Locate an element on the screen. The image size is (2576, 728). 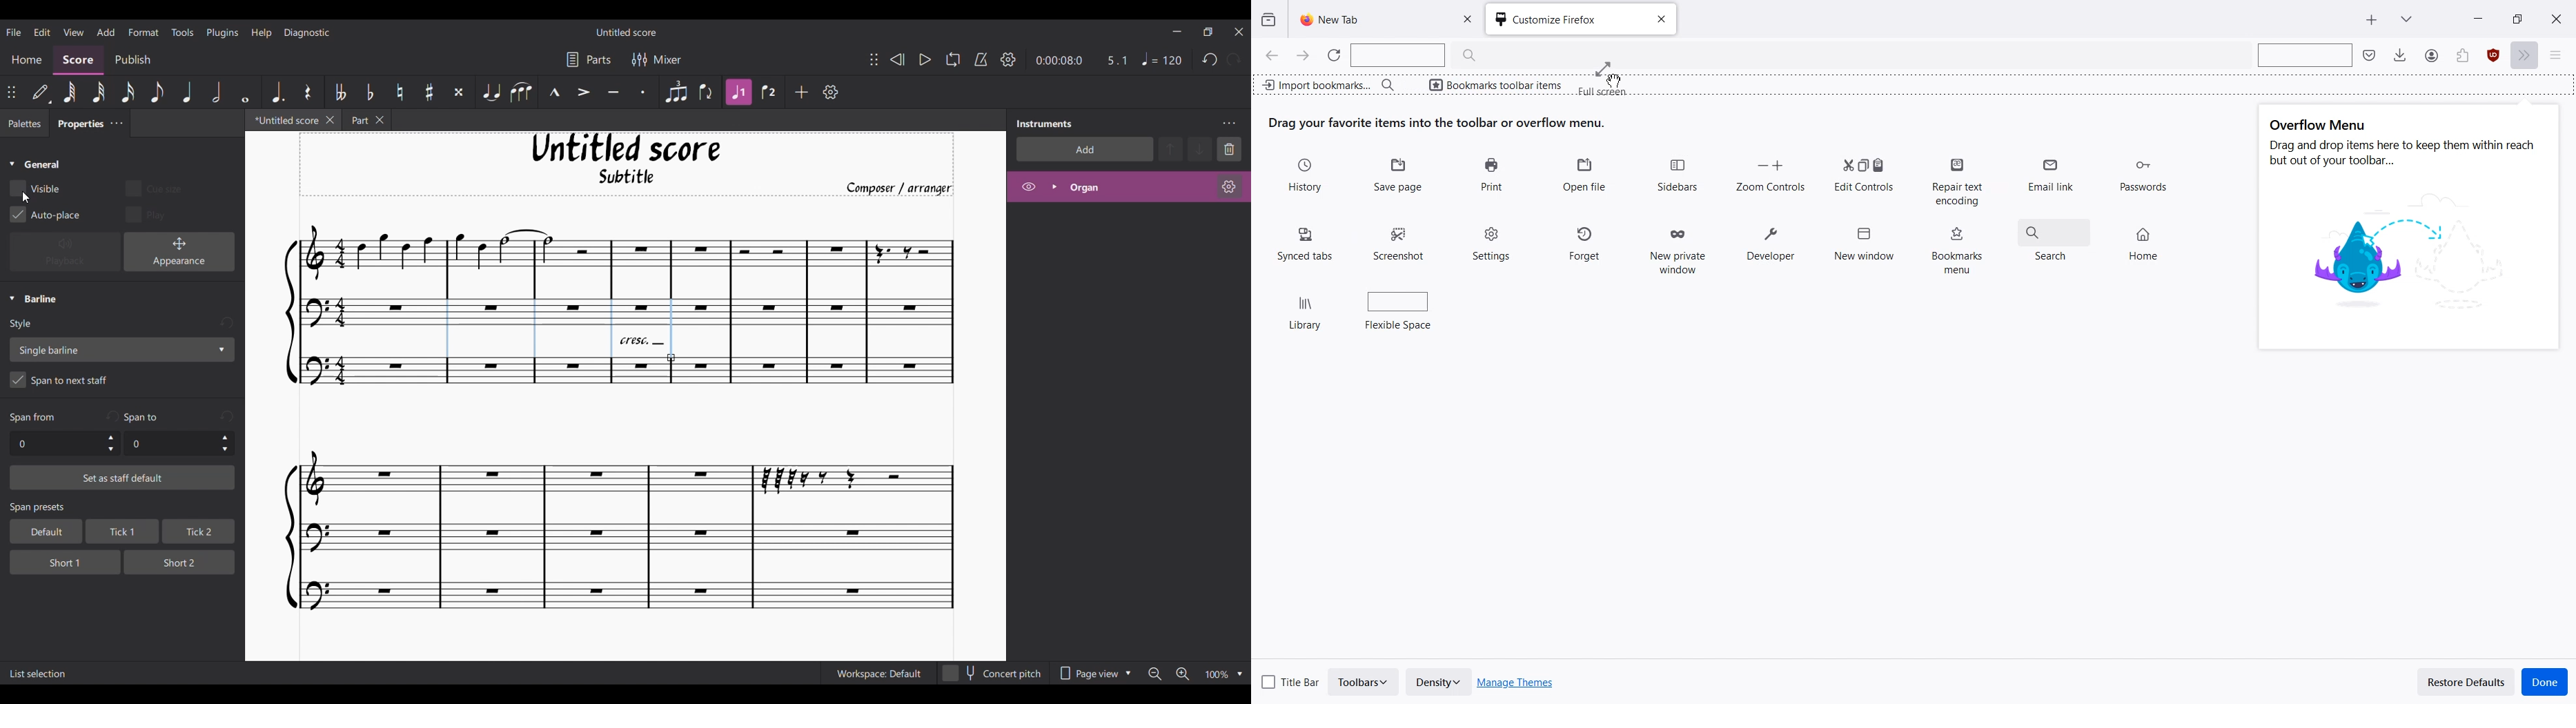
File menu is located at coordinates (14, 31).